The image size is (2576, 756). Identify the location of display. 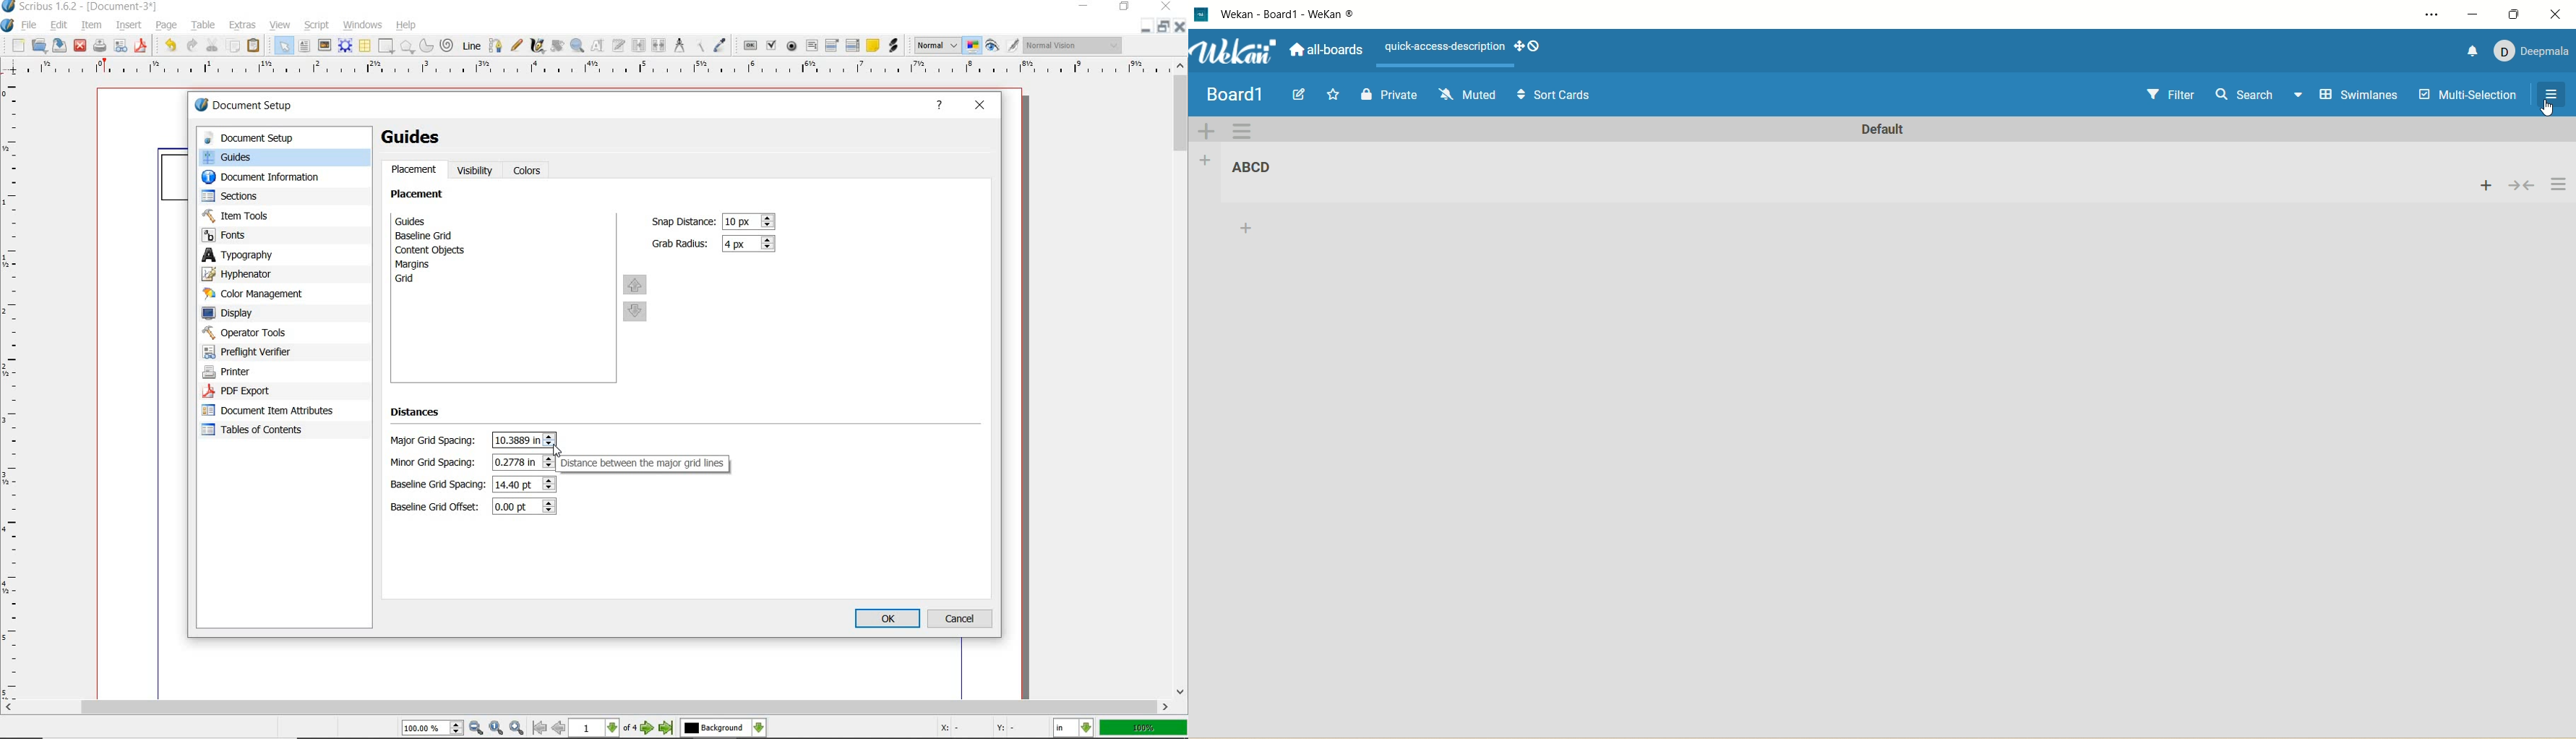
(276, 314).